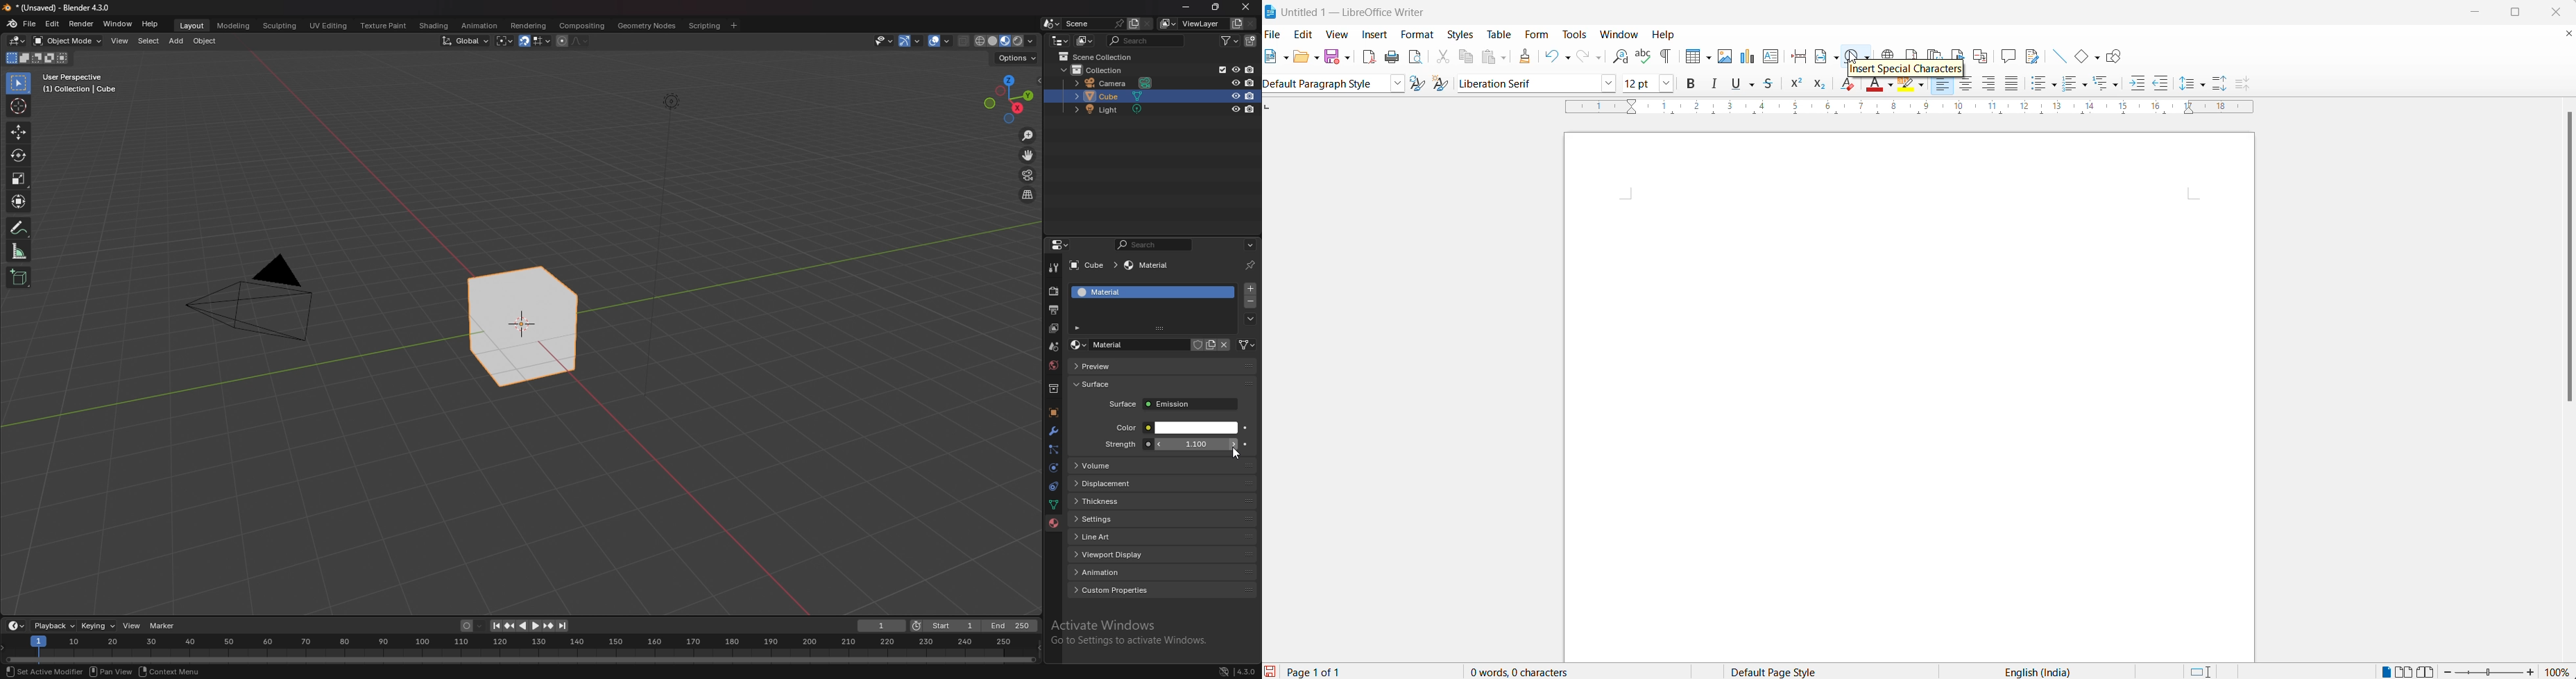  What do you see at coordinates (913, 40) in the screenshot?
I see `gizmo` at bounding box center [913, 40].